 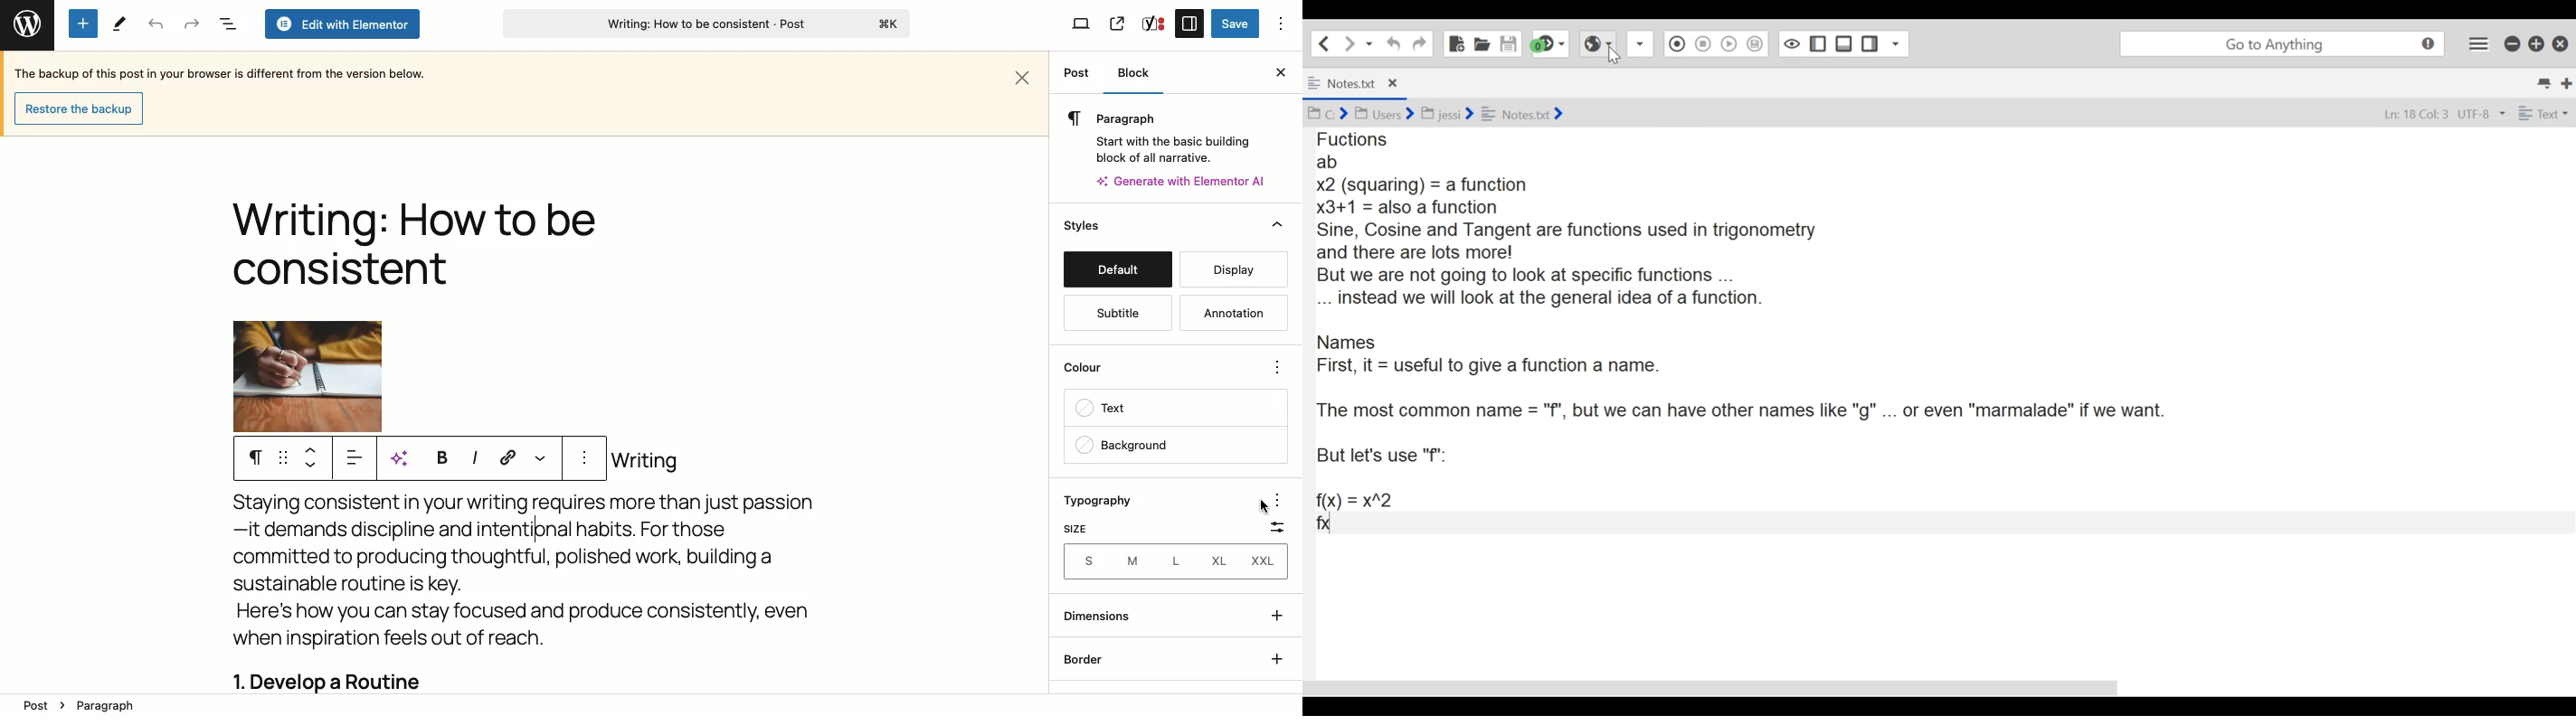 What do you see at coordinates (1342, 82) in the screenshot?
I see `Notes.txt` at bounding box center [1342, 82].